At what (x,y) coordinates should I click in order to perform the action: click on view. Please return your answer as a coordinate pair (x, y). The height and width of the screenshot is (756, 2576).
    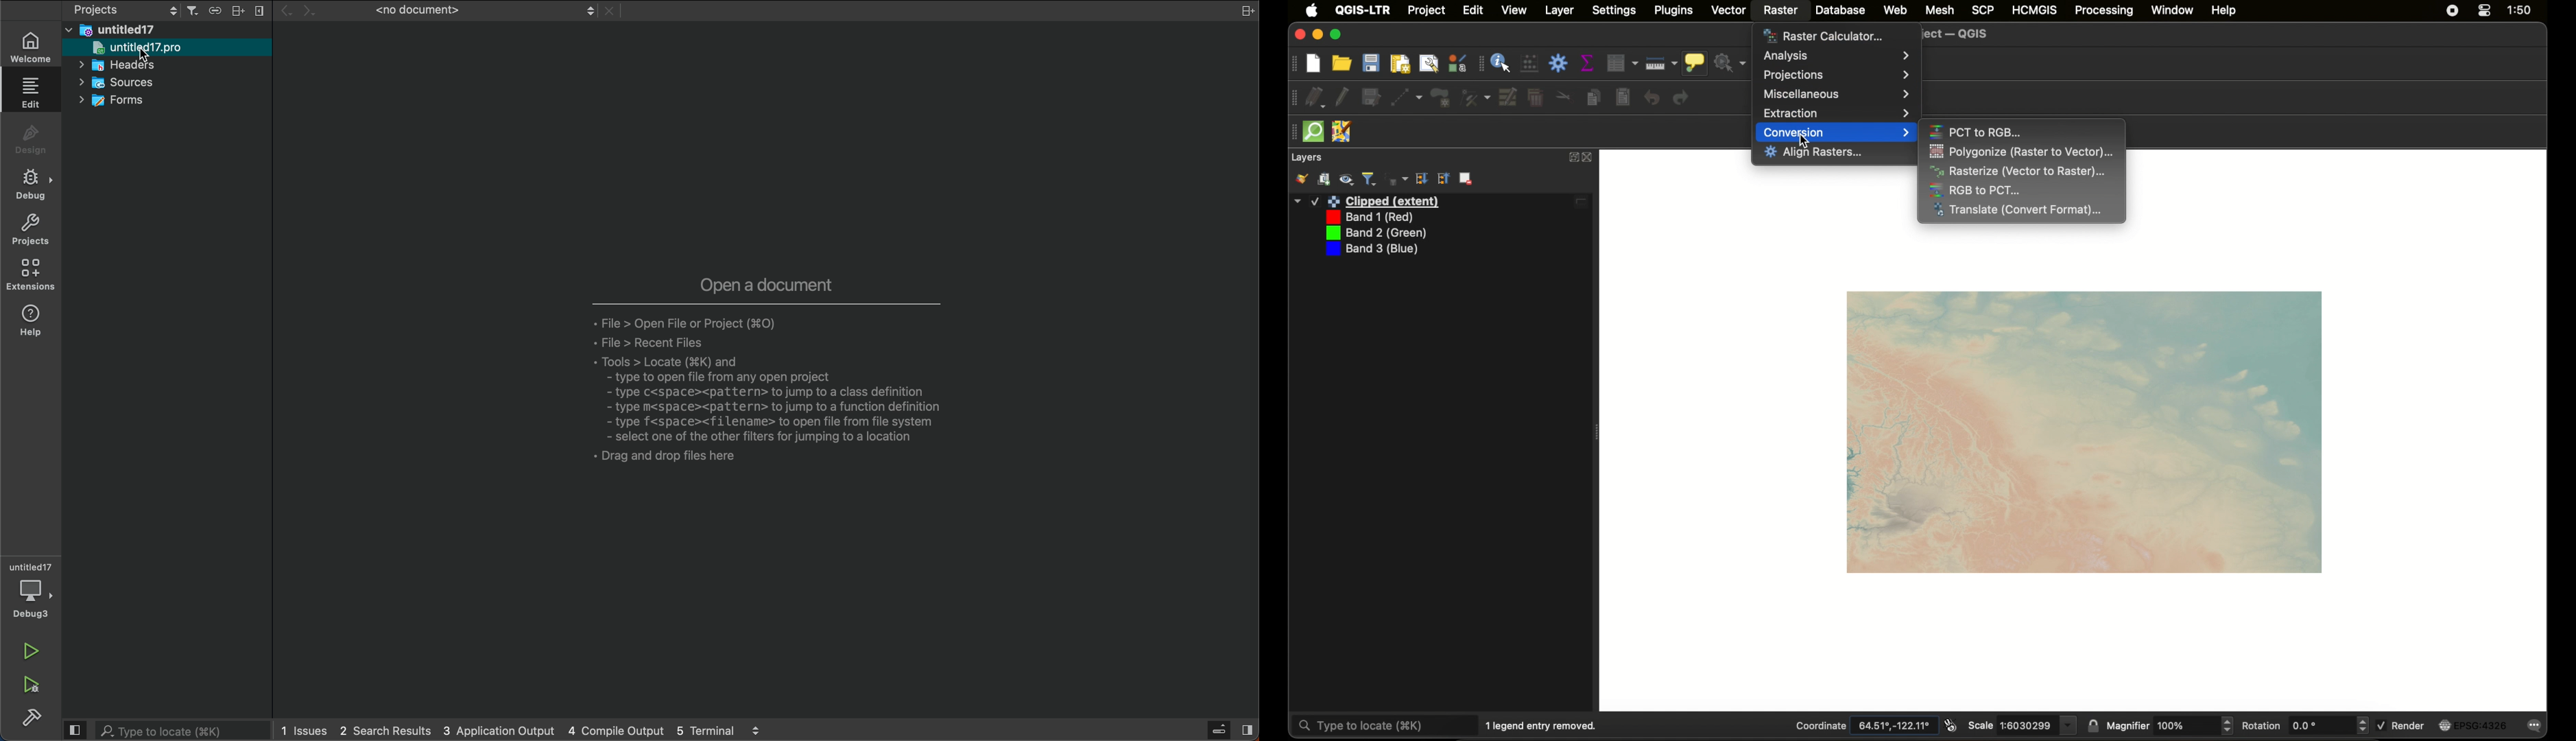
    Looking at the image, I should click on (1514, 10).